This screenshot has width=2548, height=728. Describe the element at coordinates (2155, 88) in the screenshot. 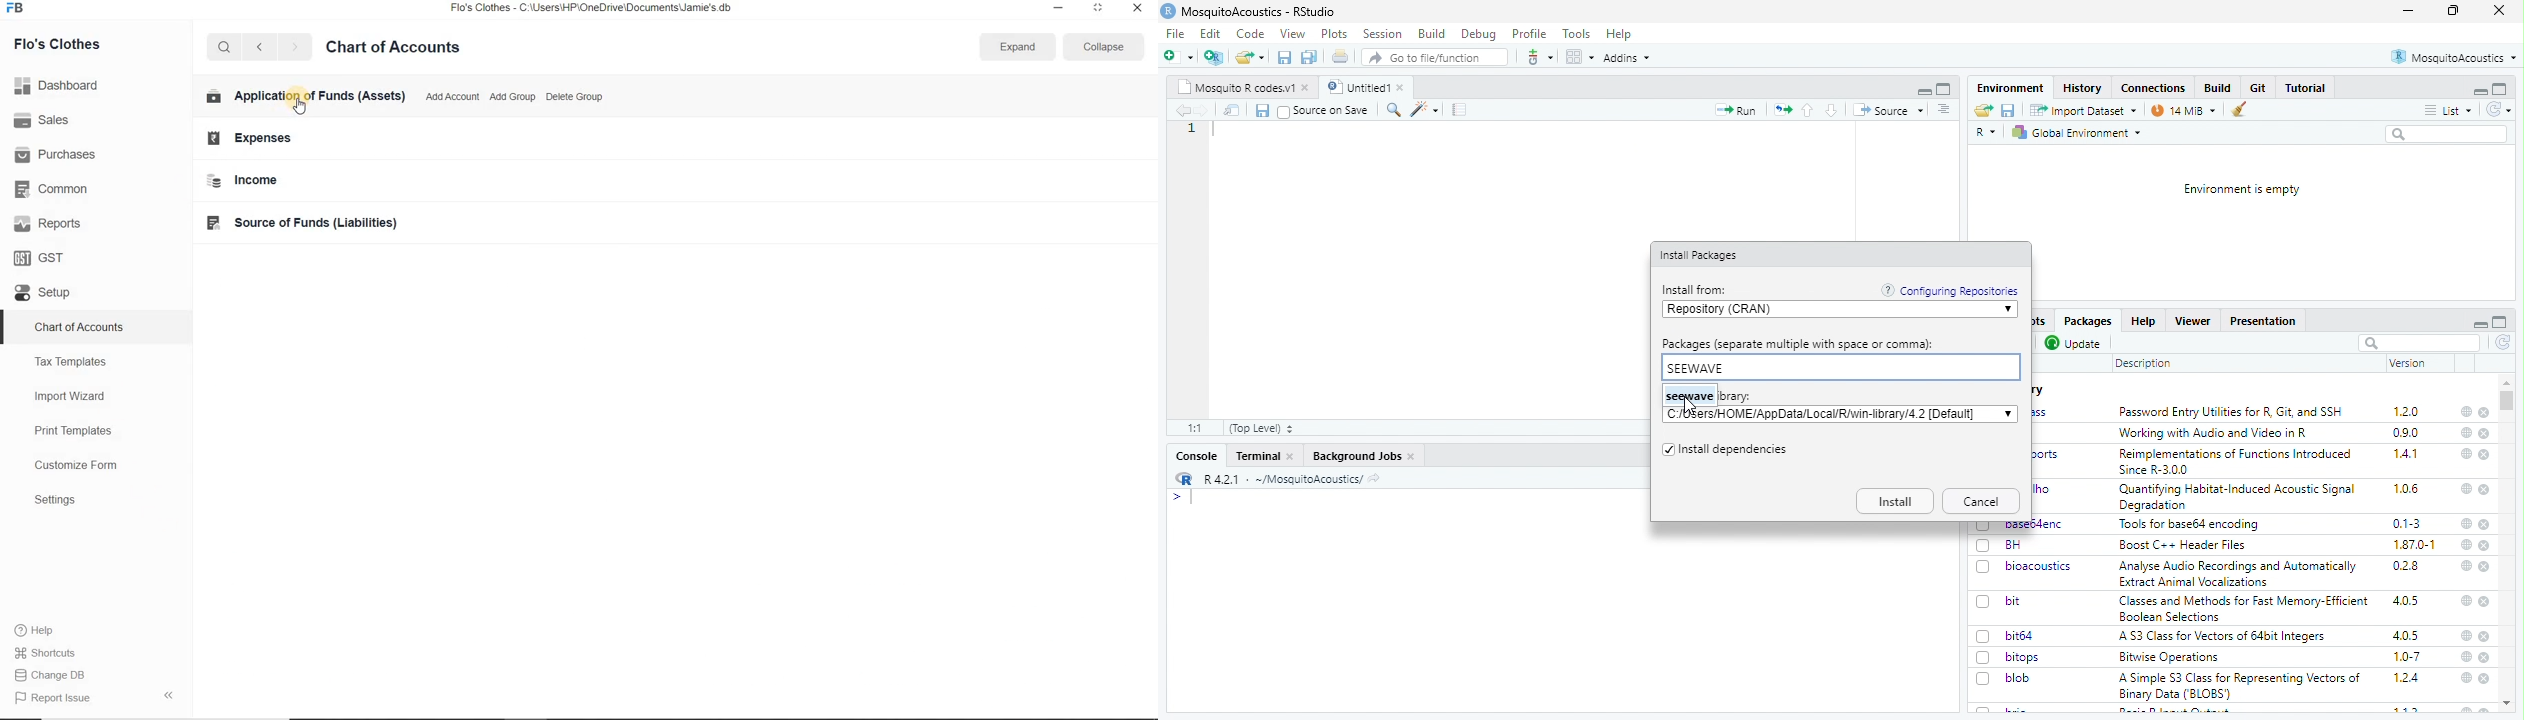

I see `Connections` at that location.